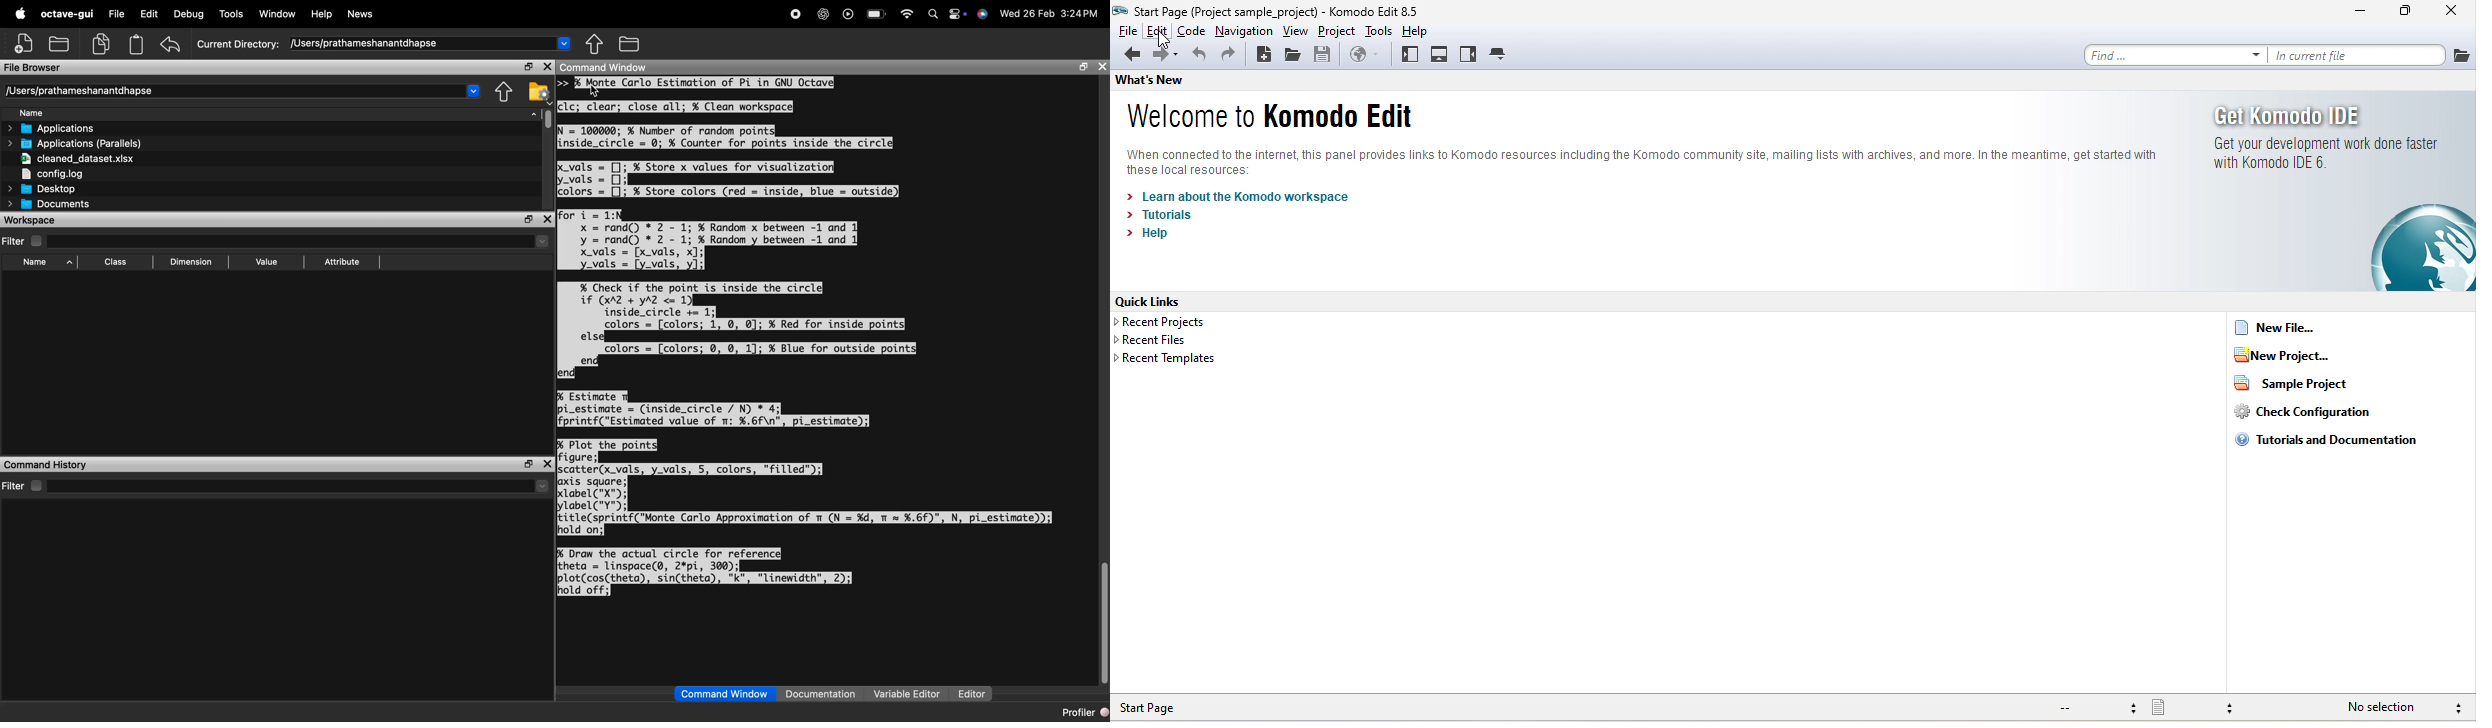 This screenshot has width=2492, height=728. I want to click on drop down, so click(542, 486).